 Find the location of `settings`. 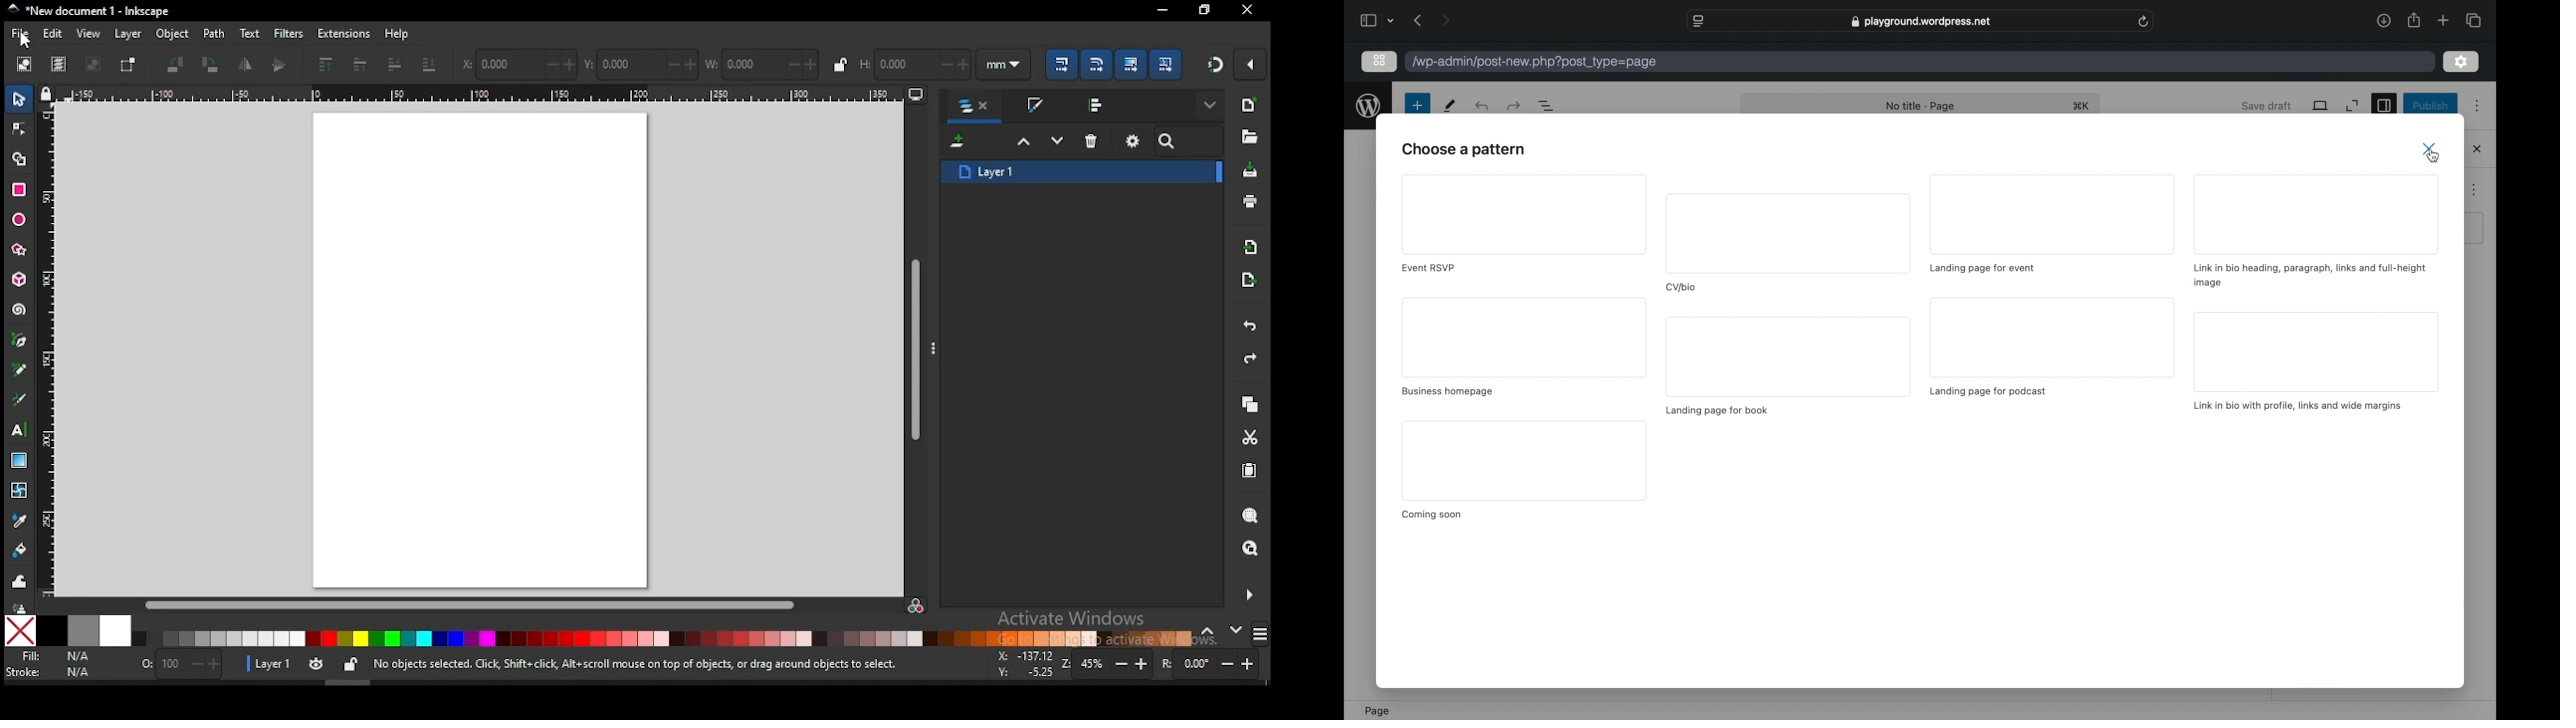

settings is located at coordinates (2461, 62).